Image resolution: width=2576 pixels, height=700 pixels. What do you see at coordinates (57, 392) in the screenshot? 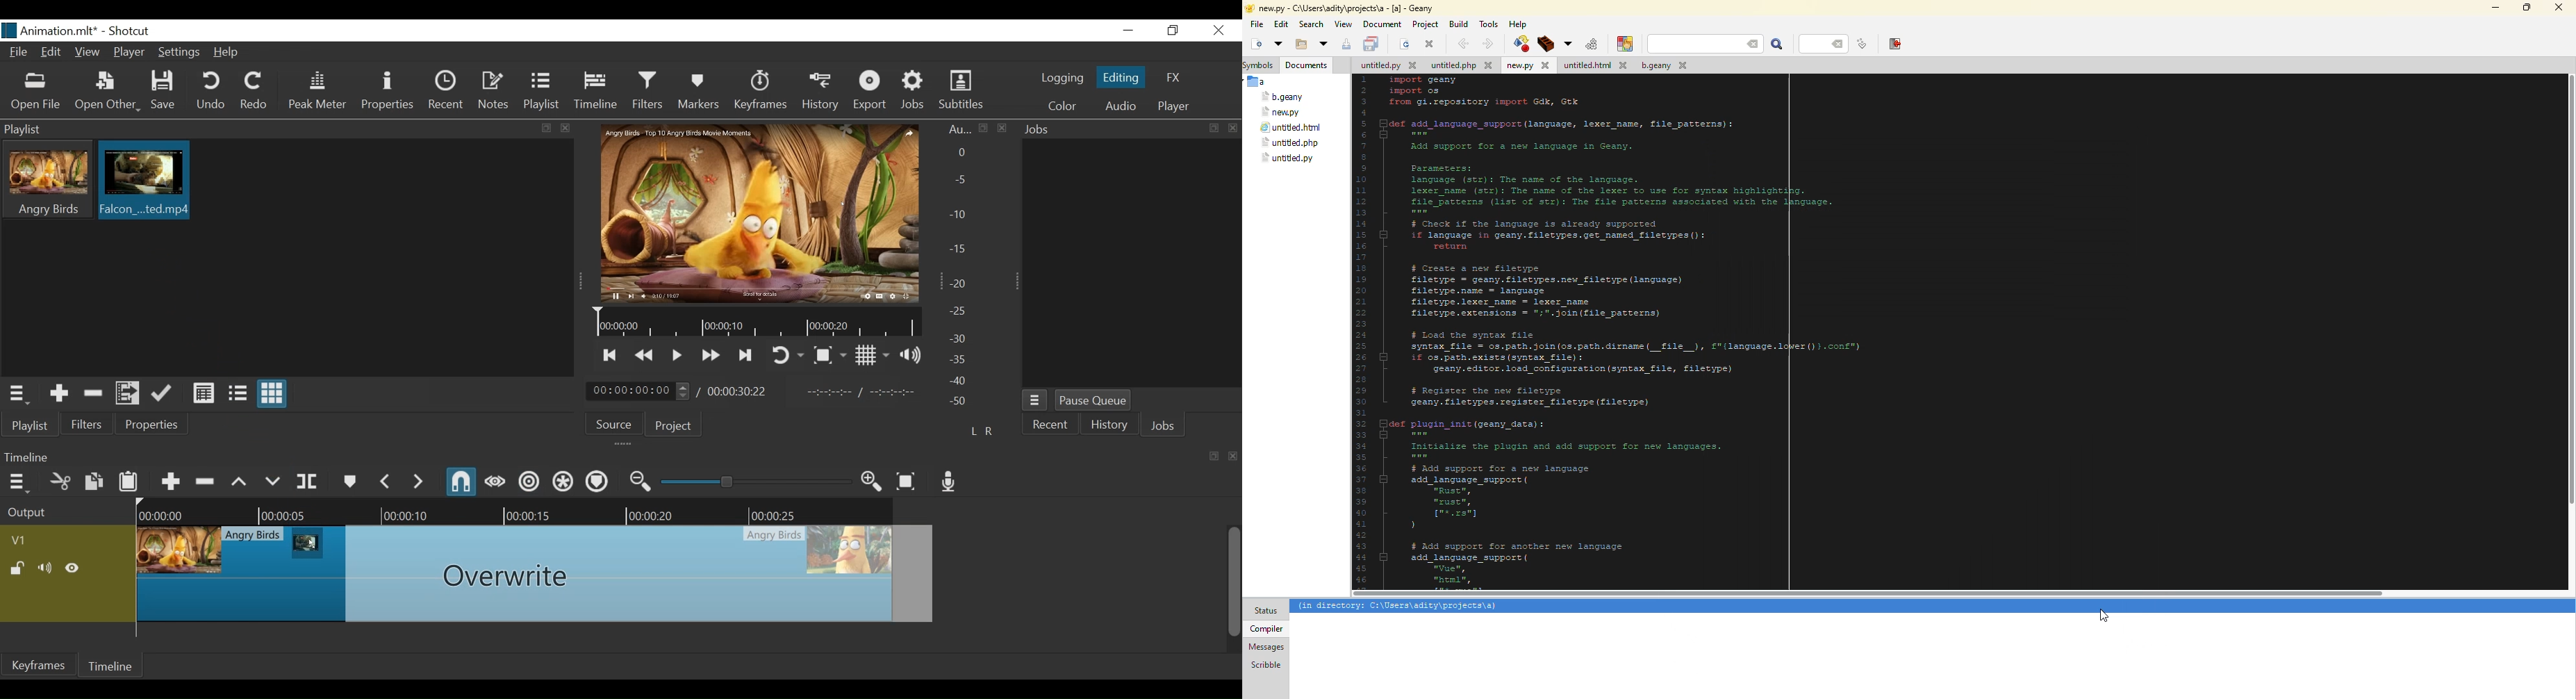
I see `Add the Source to the playlist` at bounding box center [57, 392].